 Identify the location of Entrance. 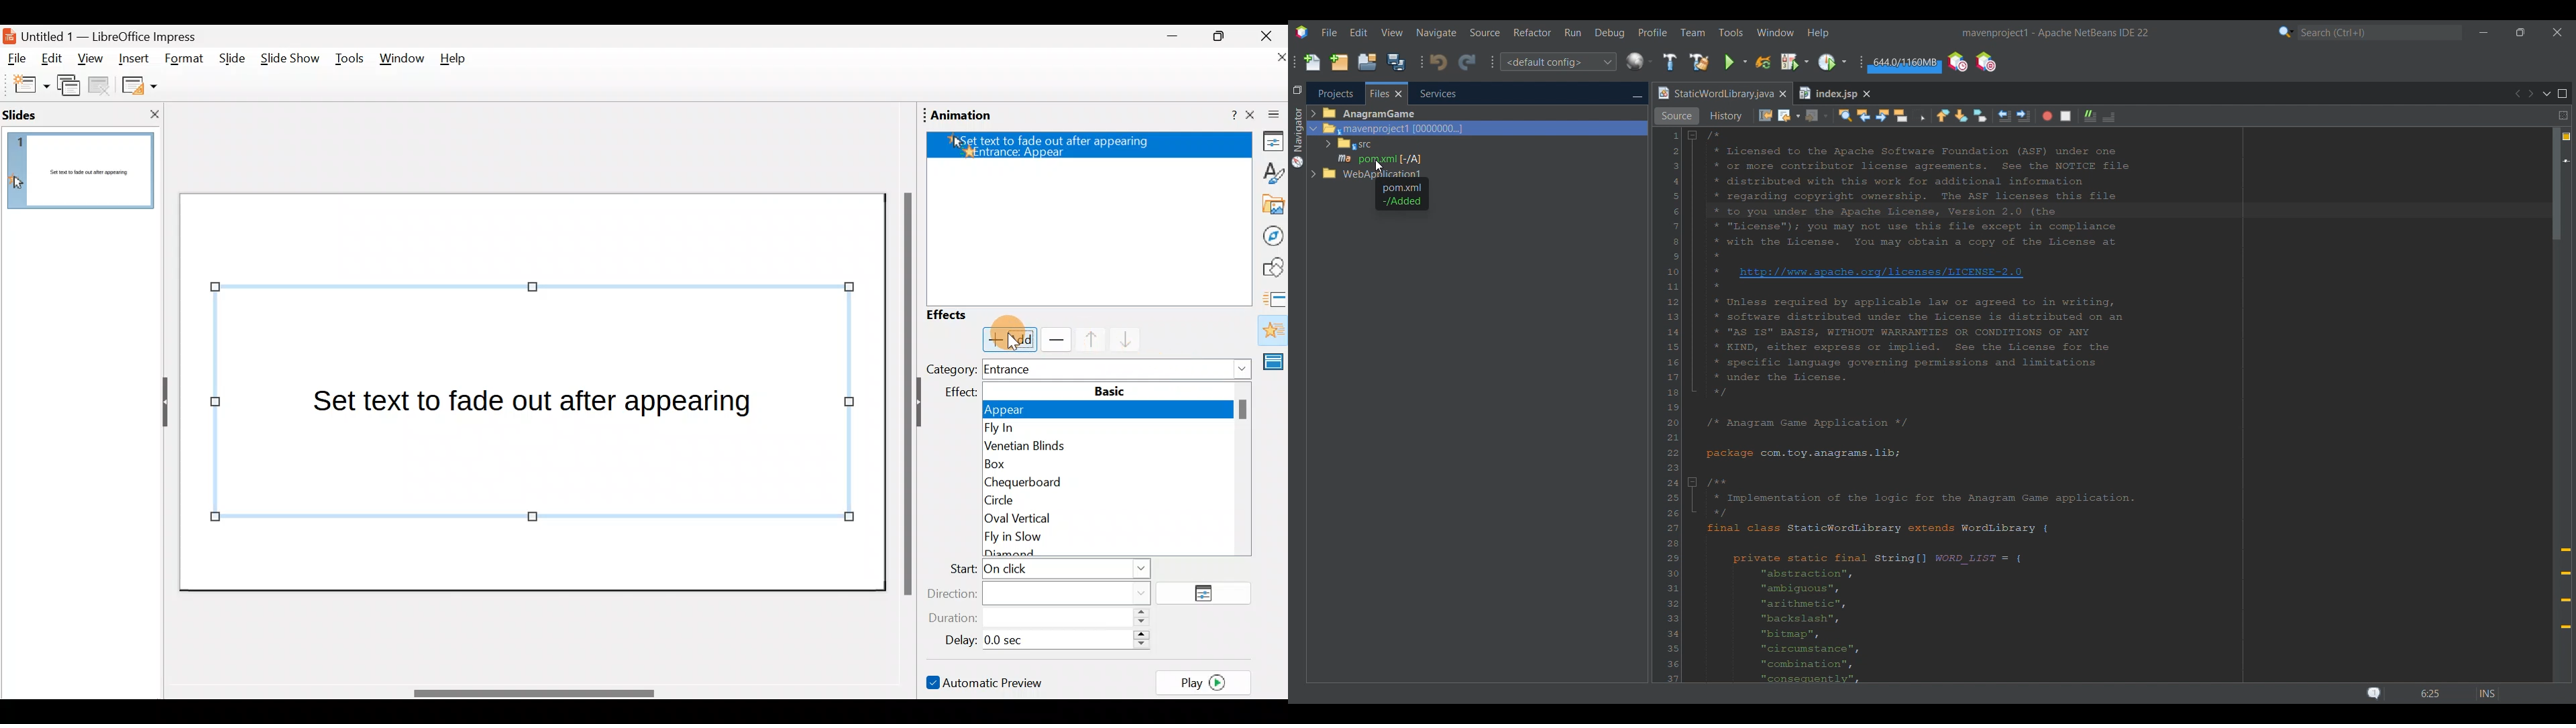
(1119, 369).